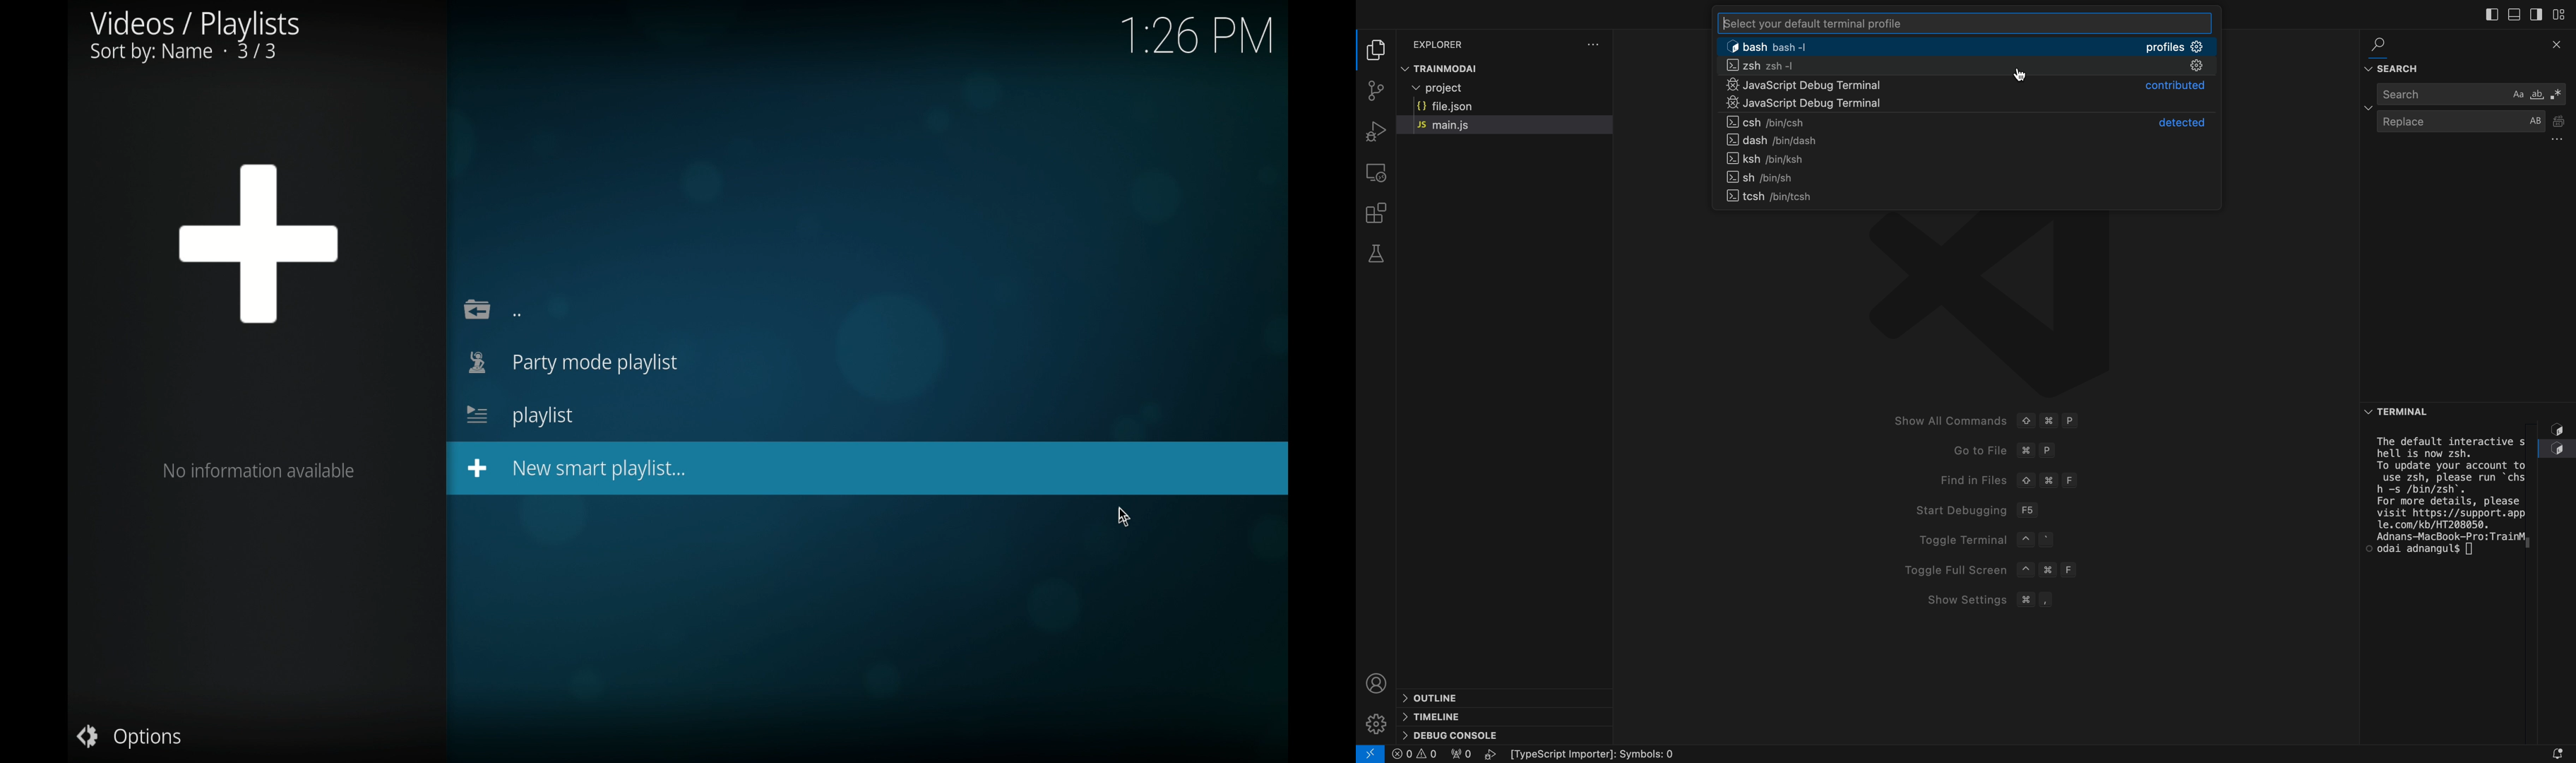  What do you see at coordinates (1460, 755) in the screenshot?
I see `Flg` at bounding box center [1460, 755].